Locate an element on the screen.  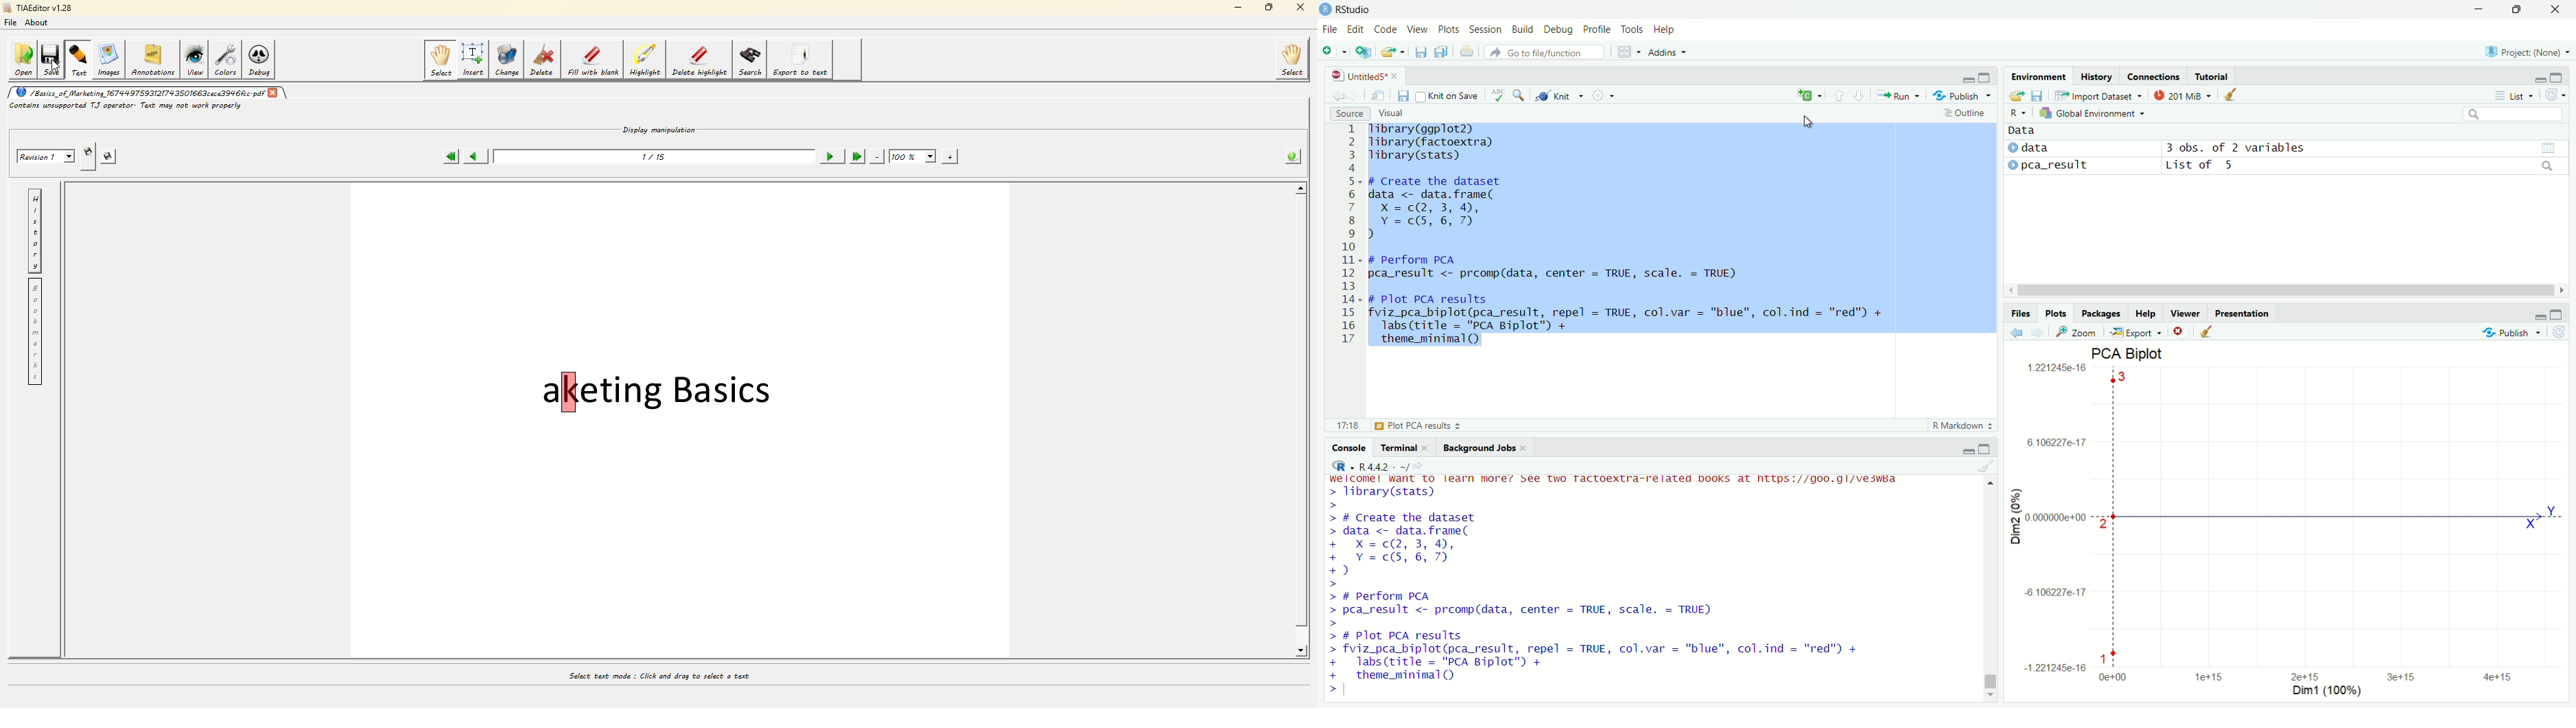
search is located at coordinates (2515, 114).